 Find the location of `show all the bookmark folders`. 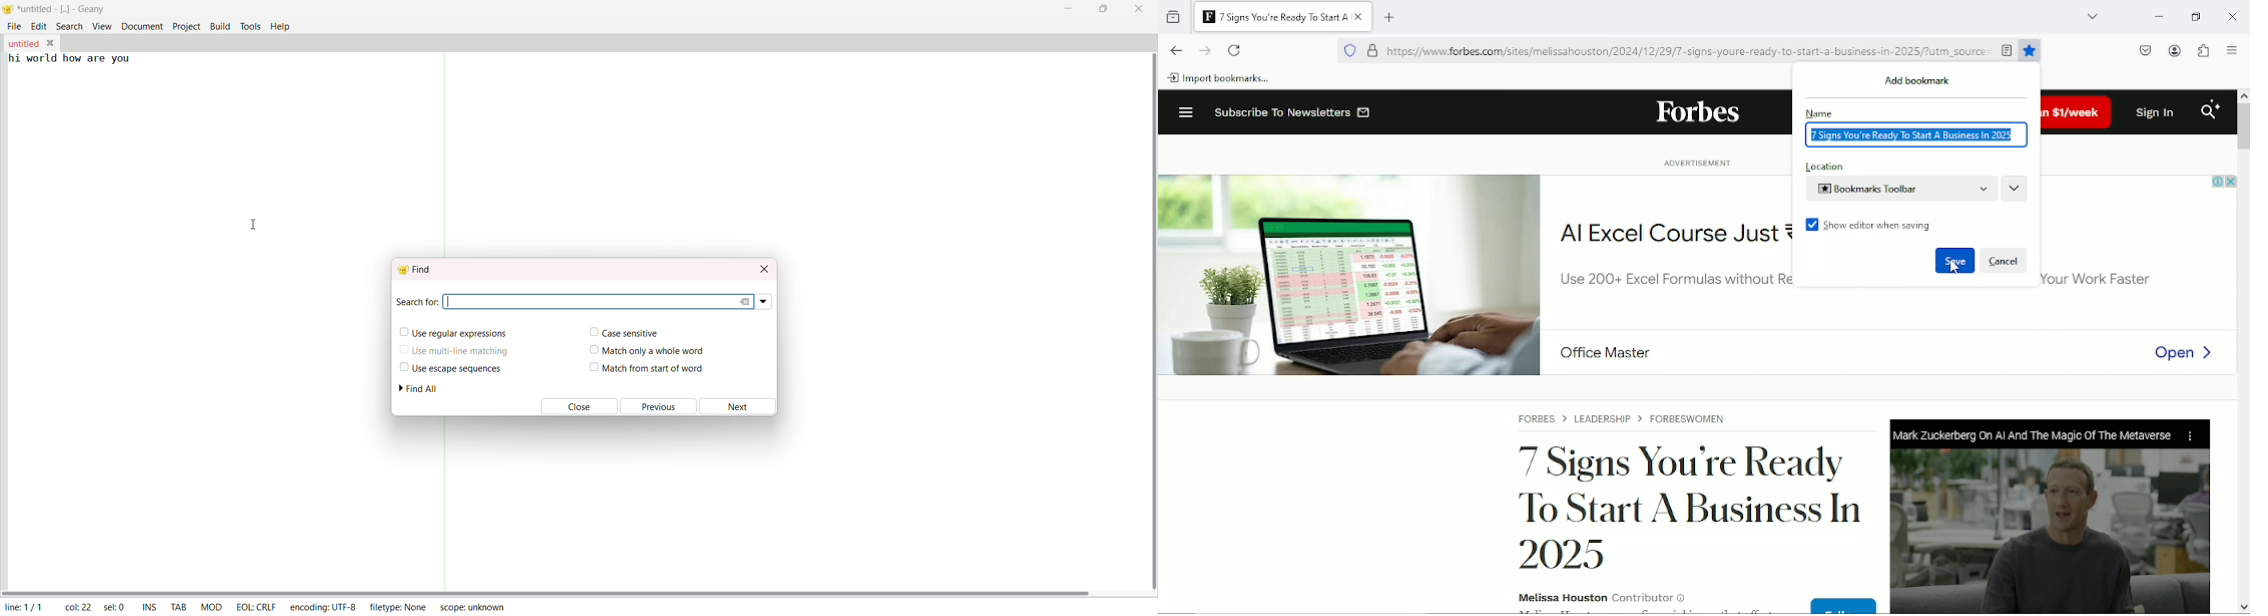

show all the bookmark folders is located at coordinates (2016, 188).